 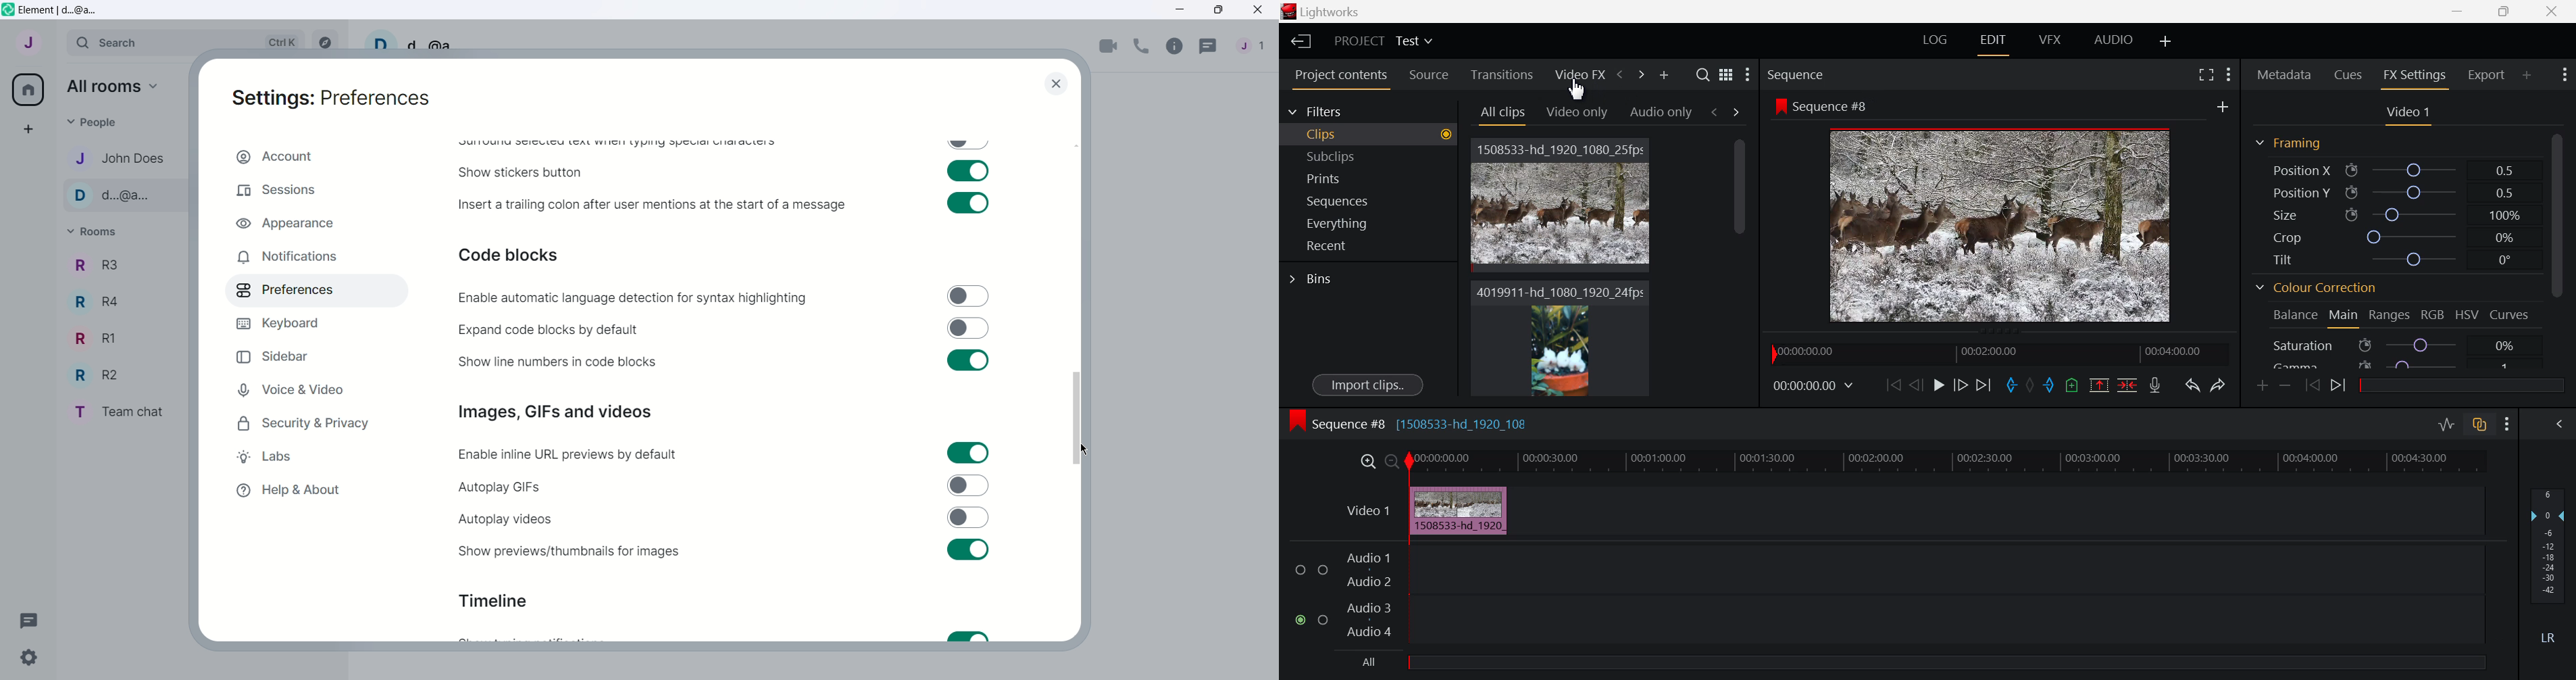 What do you see at coordinates (968, 145) in the screenshot?
I see `Toggle swtich off` at bounding box center [968, 145].